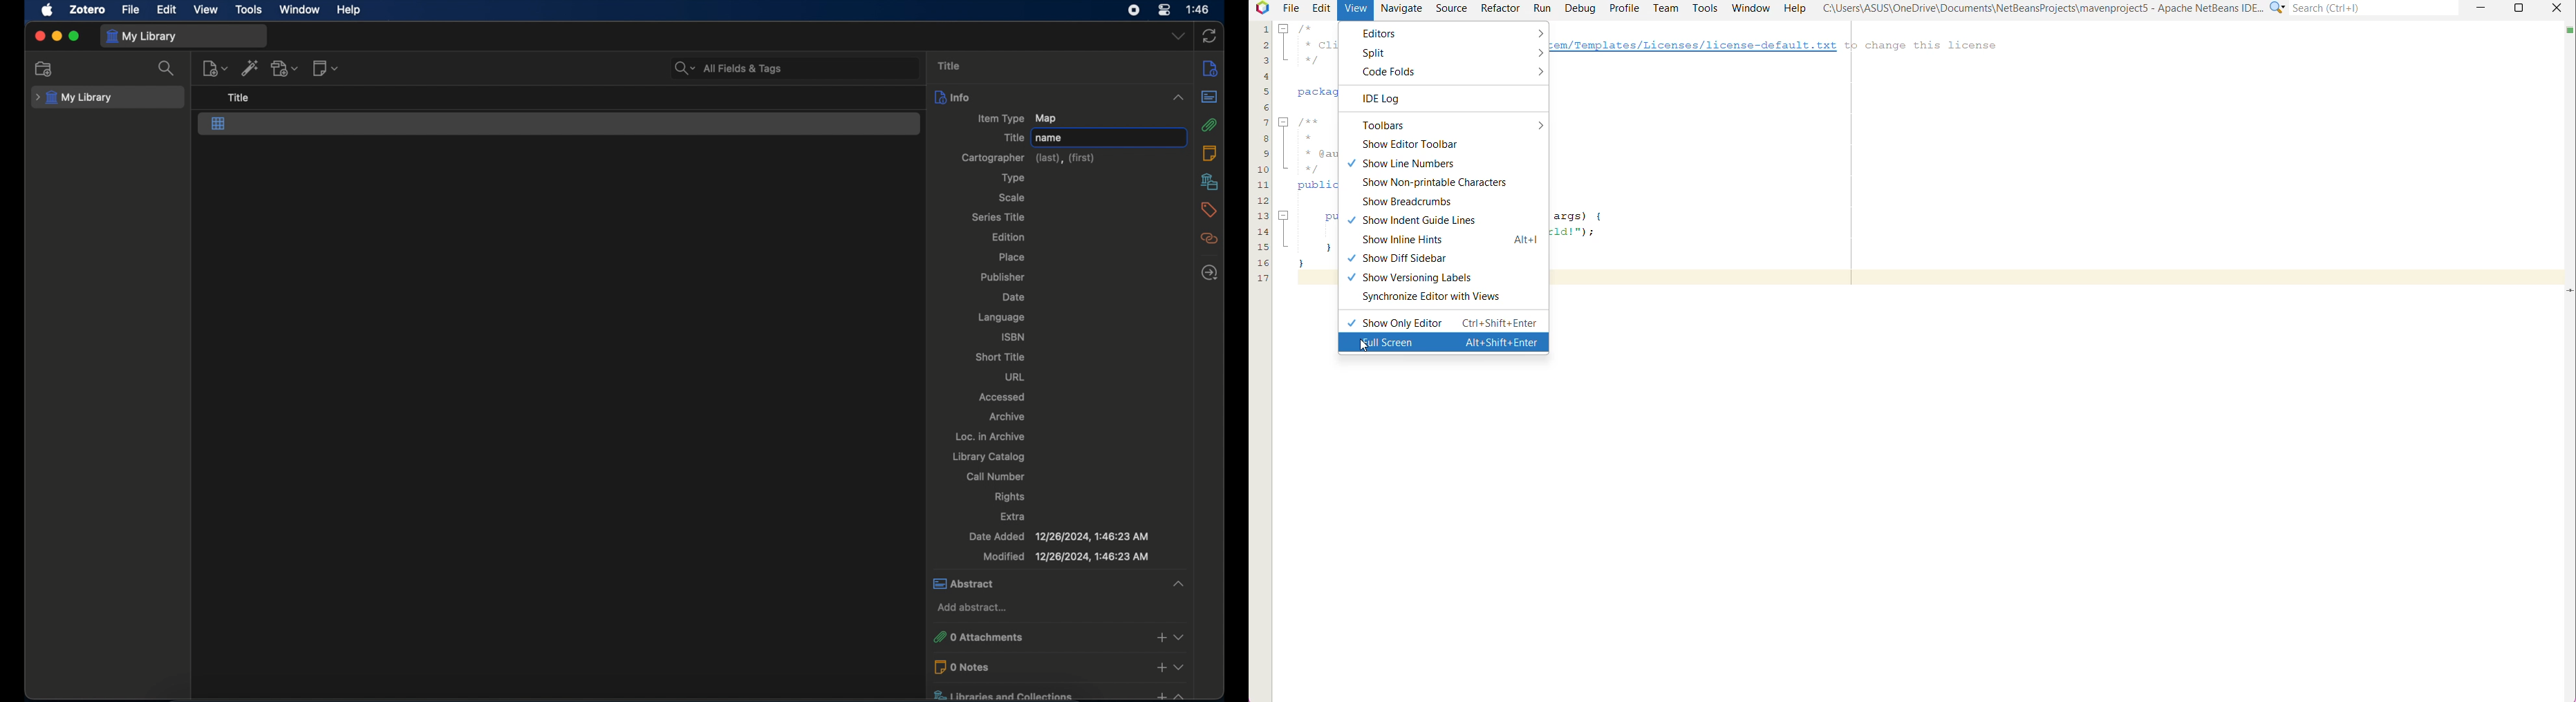 The width and height of the screenshot is (2576, 728). What do you see at coordinates (950, 65) in the screenshot?
I see `title` at bounding box center [950, 65].